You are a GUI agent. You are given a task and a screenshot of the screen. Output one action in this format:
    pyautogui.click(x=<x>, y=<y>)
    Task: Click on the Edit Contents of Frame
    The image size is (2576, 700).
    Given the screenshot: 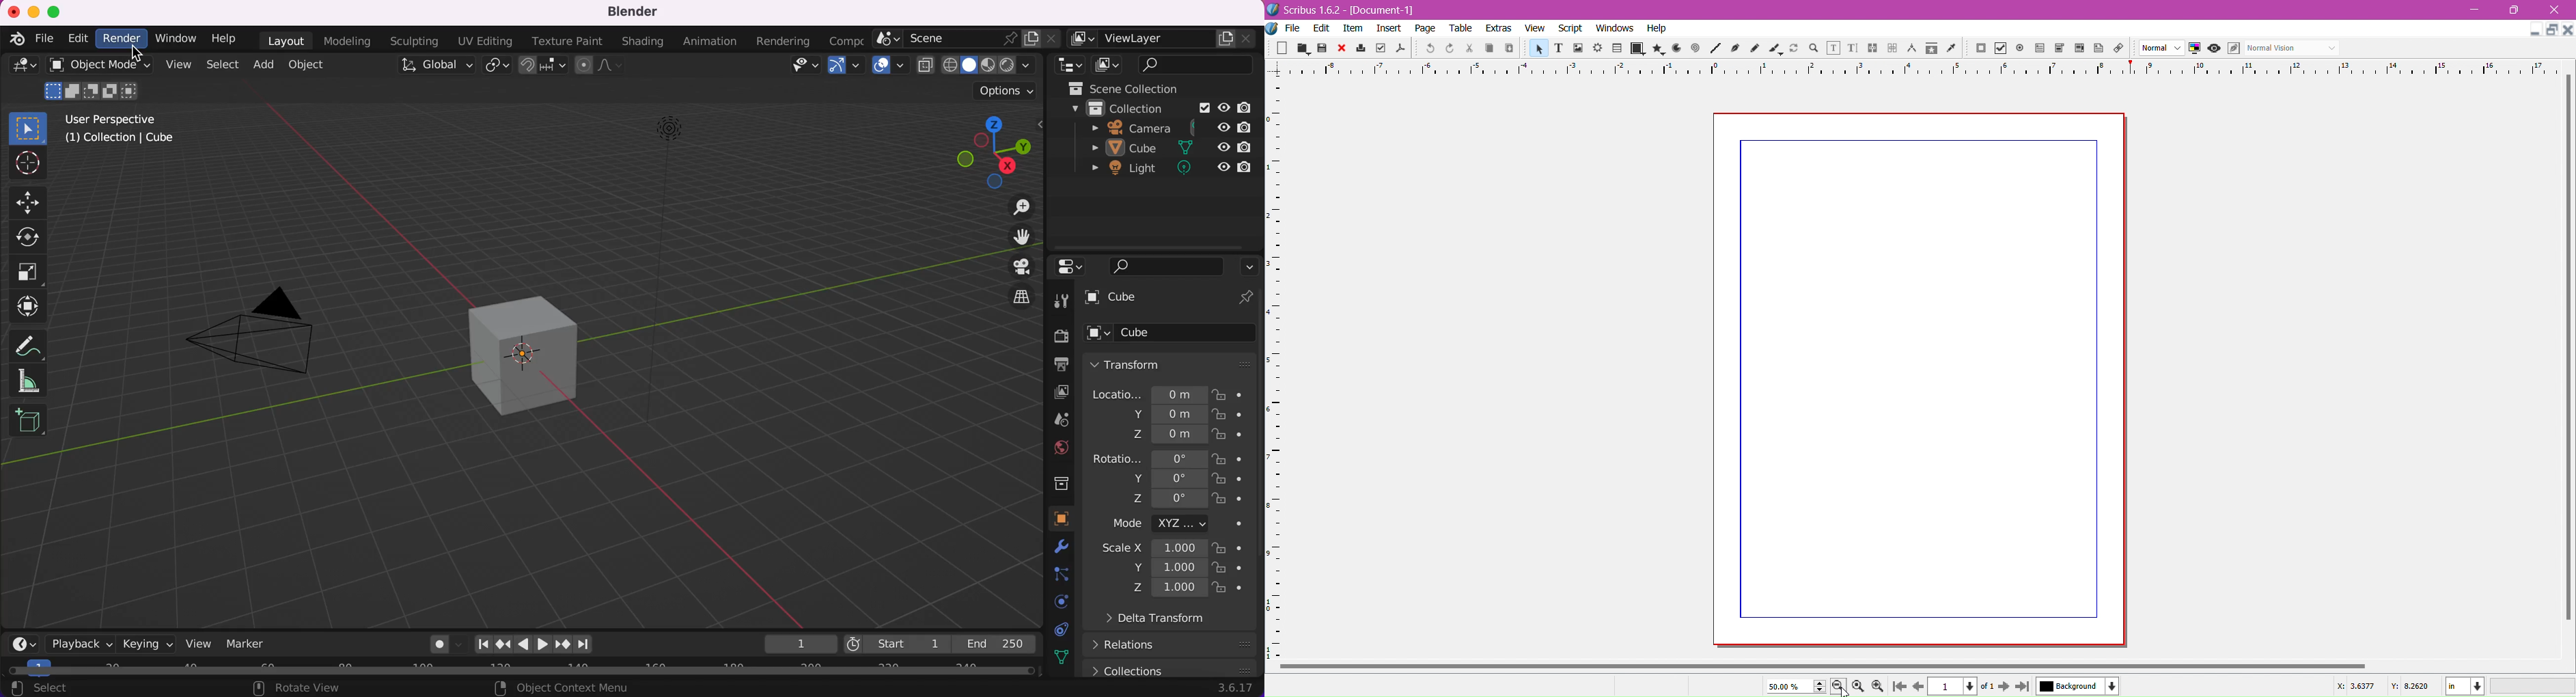 What is the action you would take?
    pyautogui.click(x=1833, y=48)
    